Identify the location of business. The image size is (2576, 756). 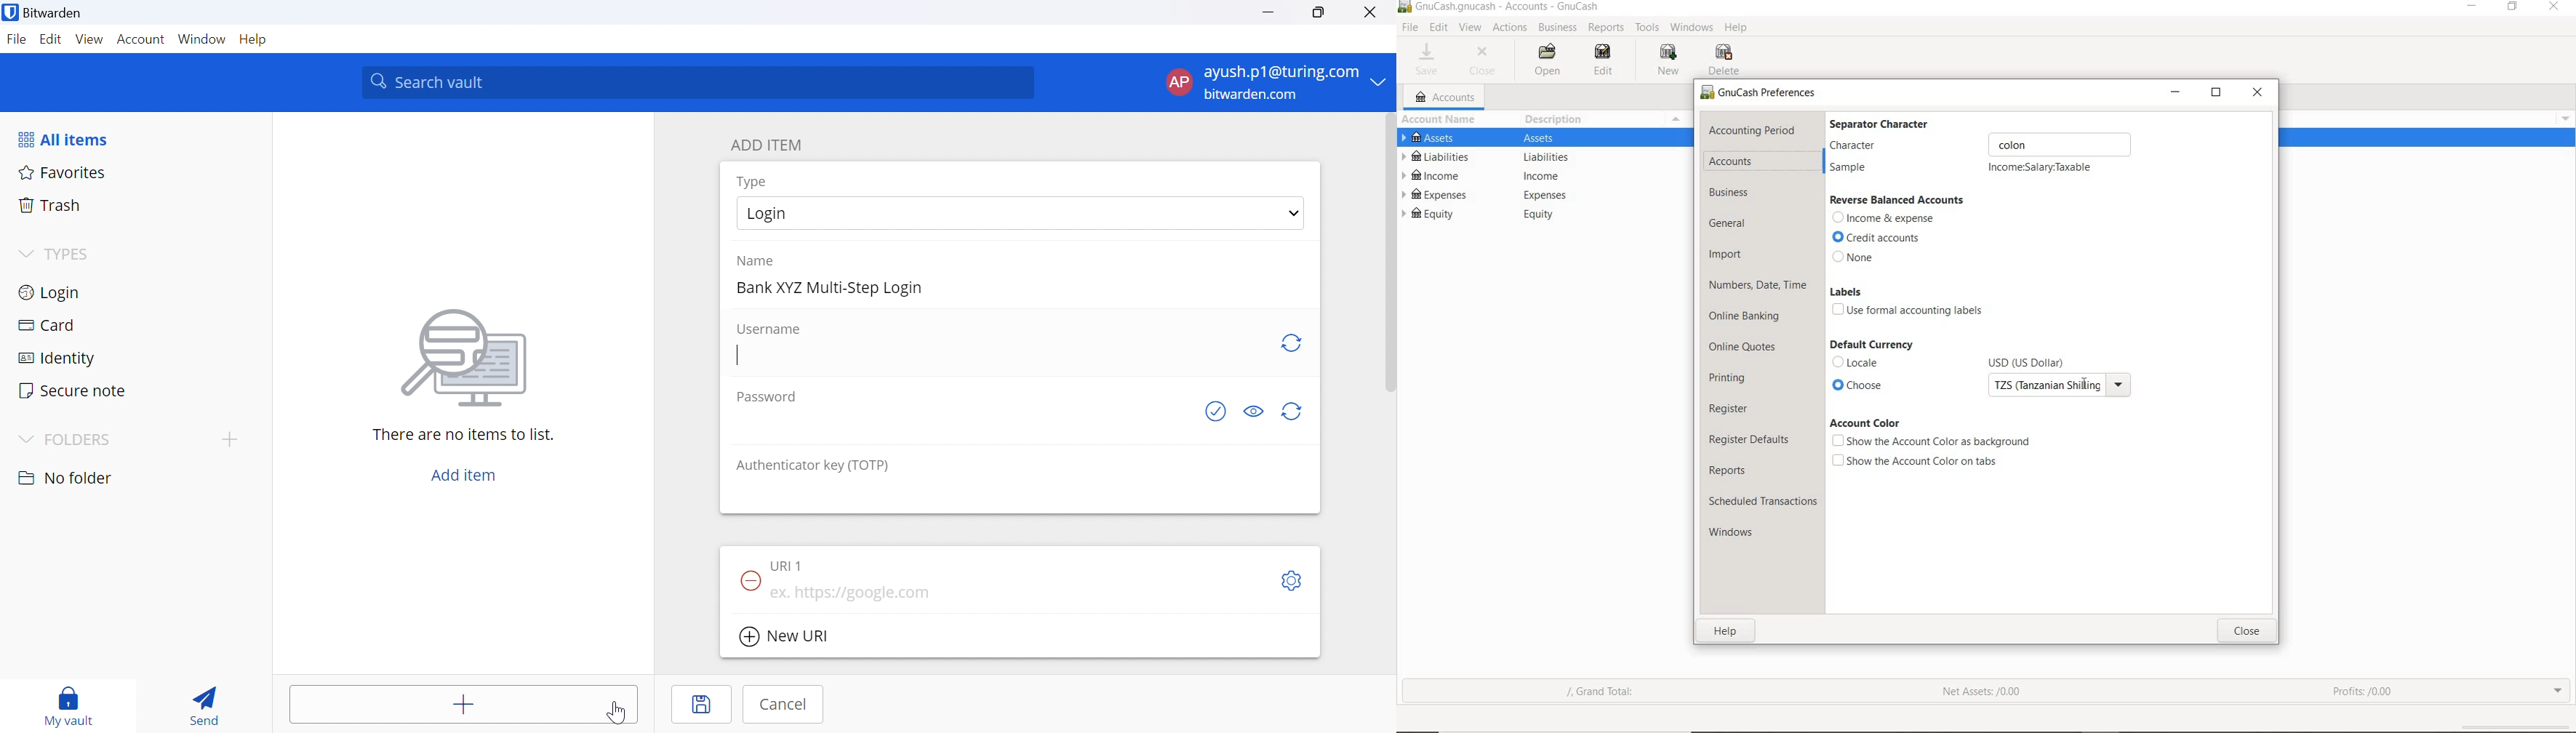
(1733, 194).